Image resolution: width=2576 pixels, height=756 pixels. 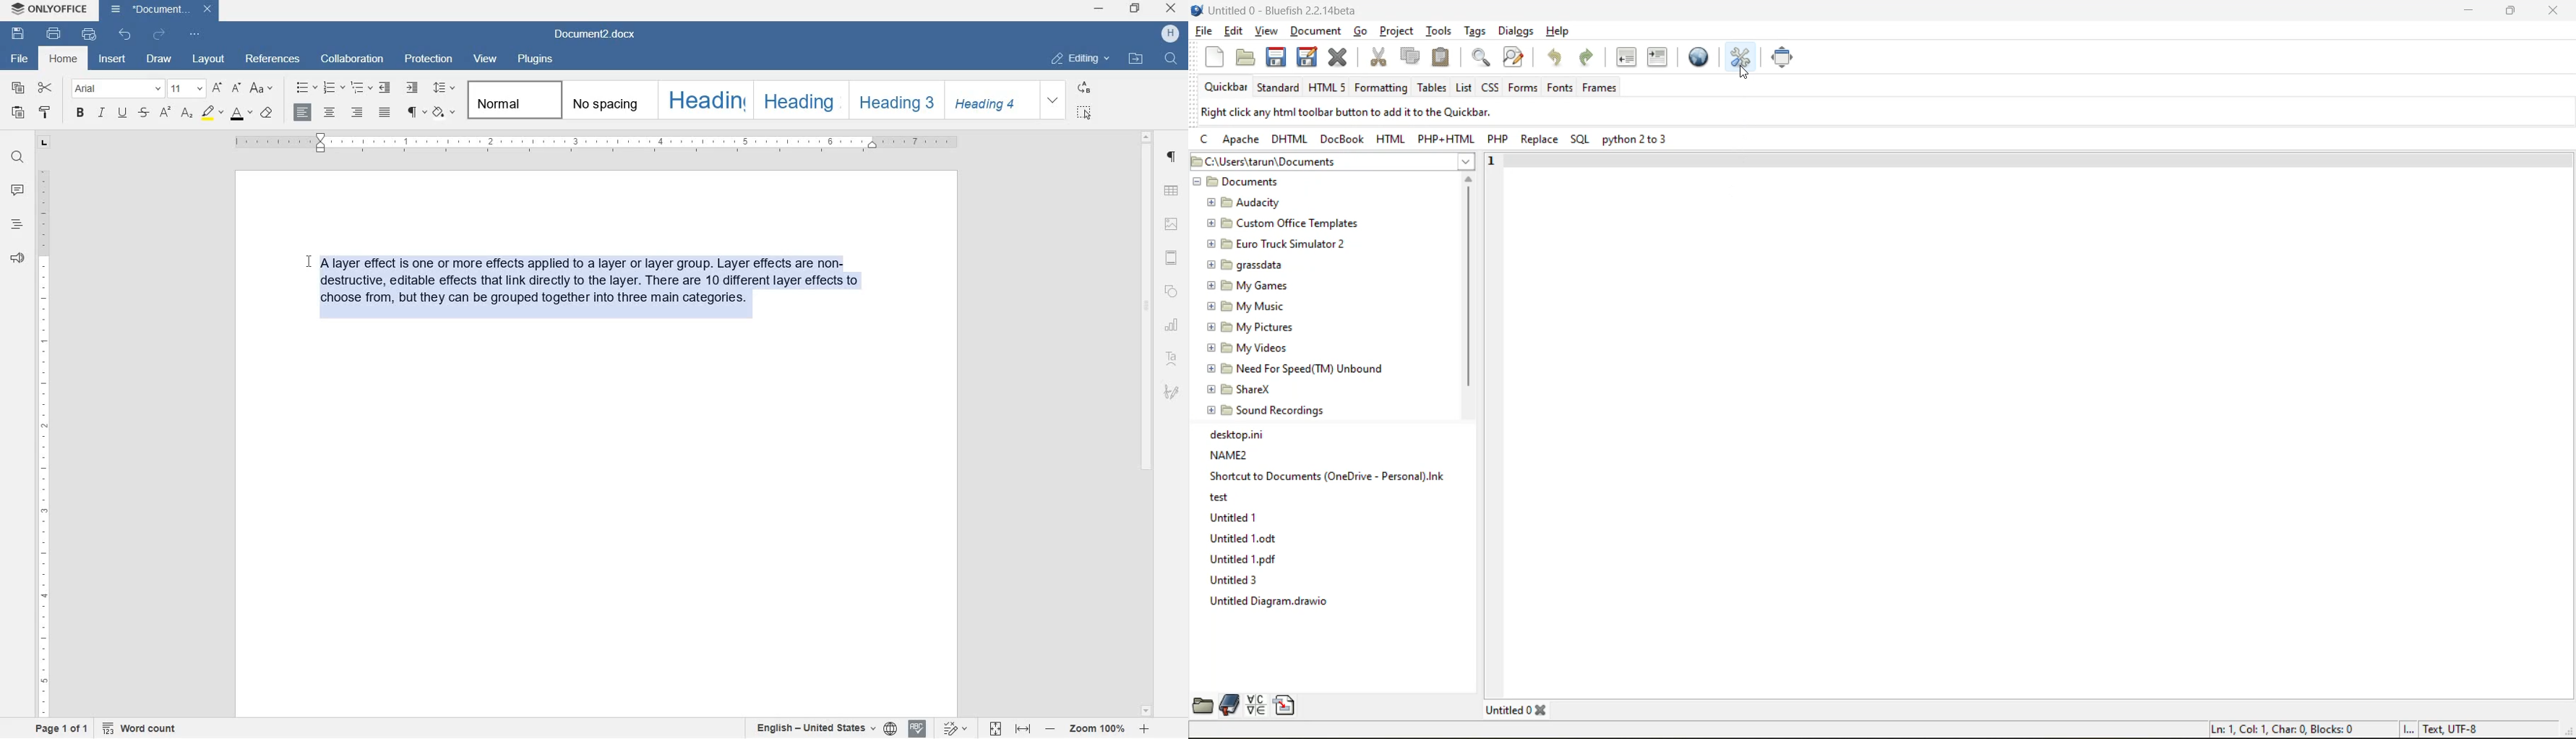 What do you see at coordinates (1085, 111) in the screenshot?
I see `select all ` at bounding box center [1085, 111].